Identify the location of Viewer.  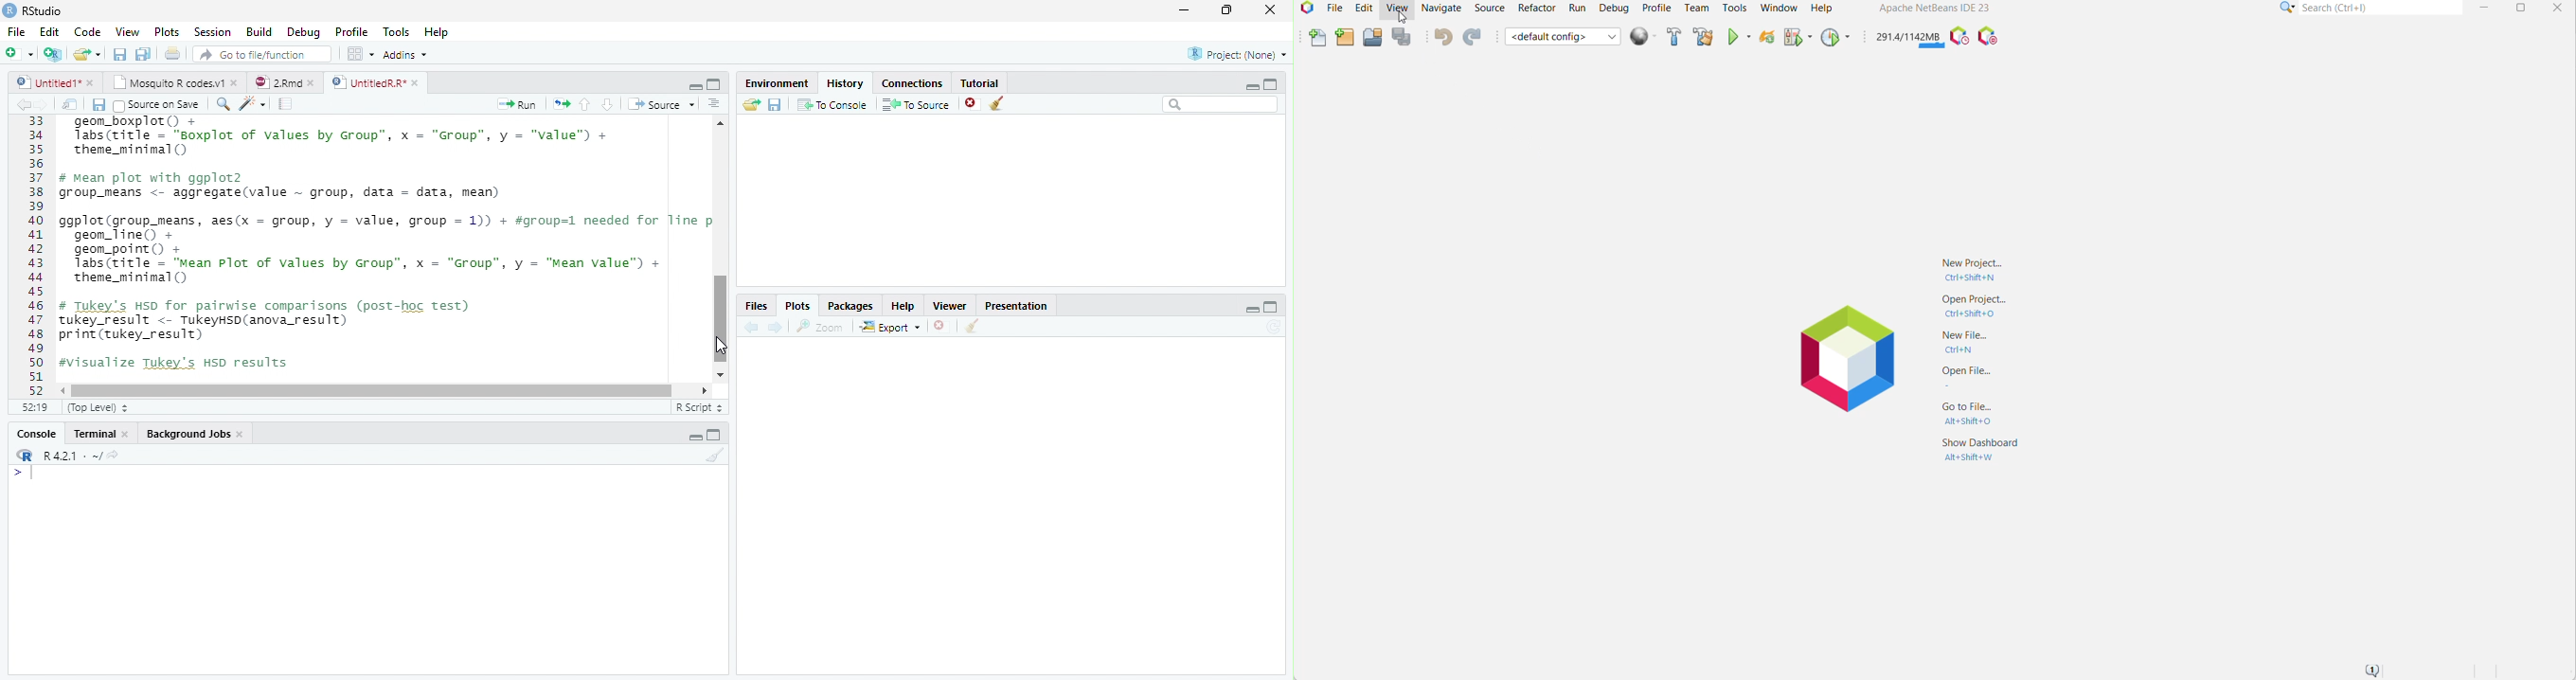
(952, 305).